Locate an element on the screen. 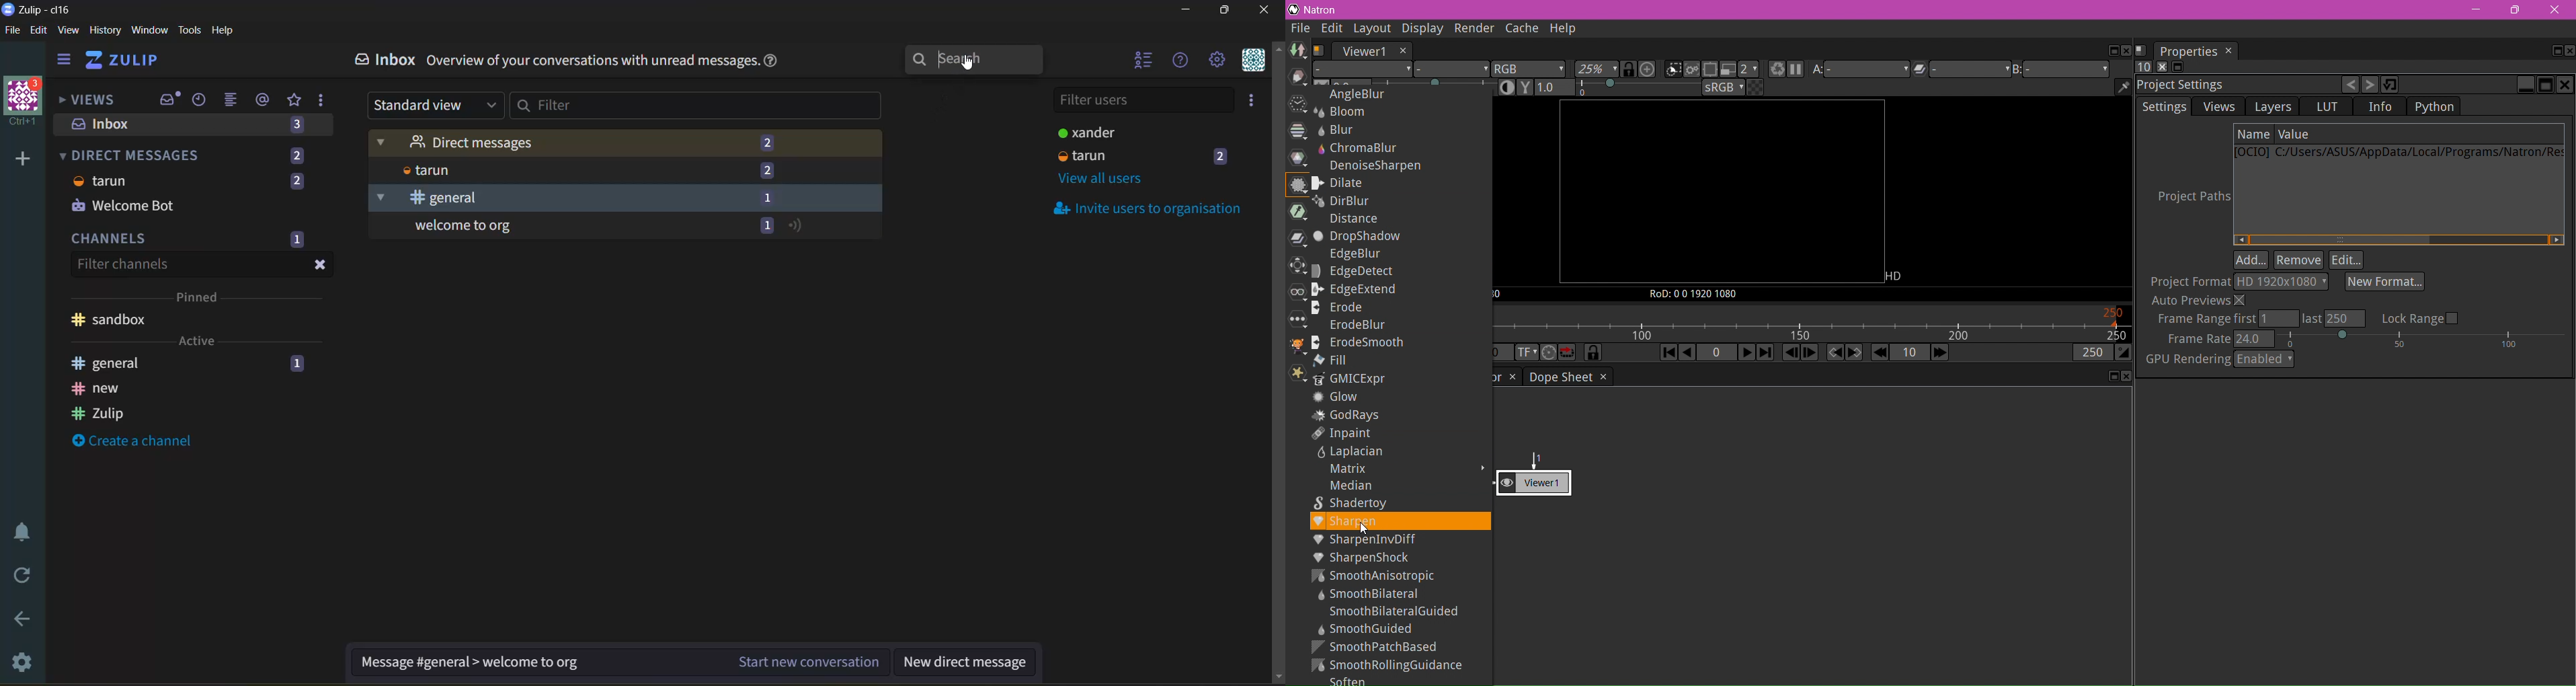 Image resolution: width=2576 pixels, height=700 pixels. invite users to organisation is located at coordinates (1142, 207).